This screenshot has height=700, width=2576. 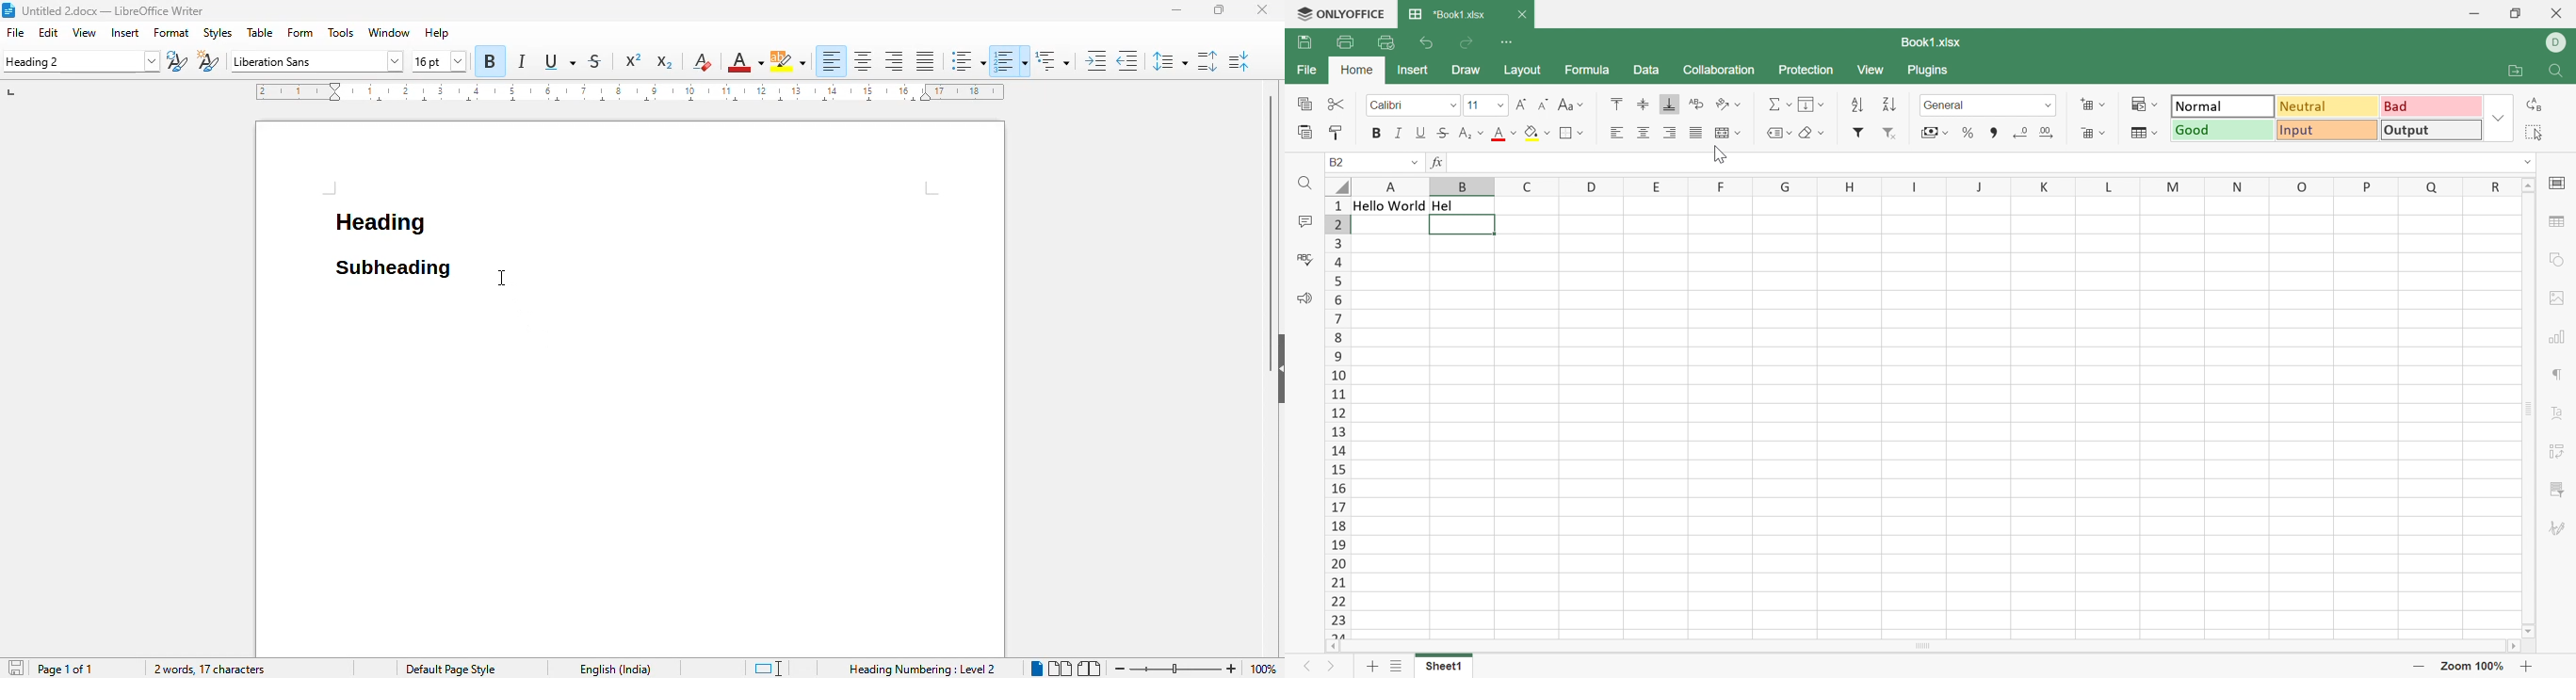 What do you see at coordinates (2019, 135) in the screenshot?
I see `Decrease decimal` at bounding box center [2019, 135].